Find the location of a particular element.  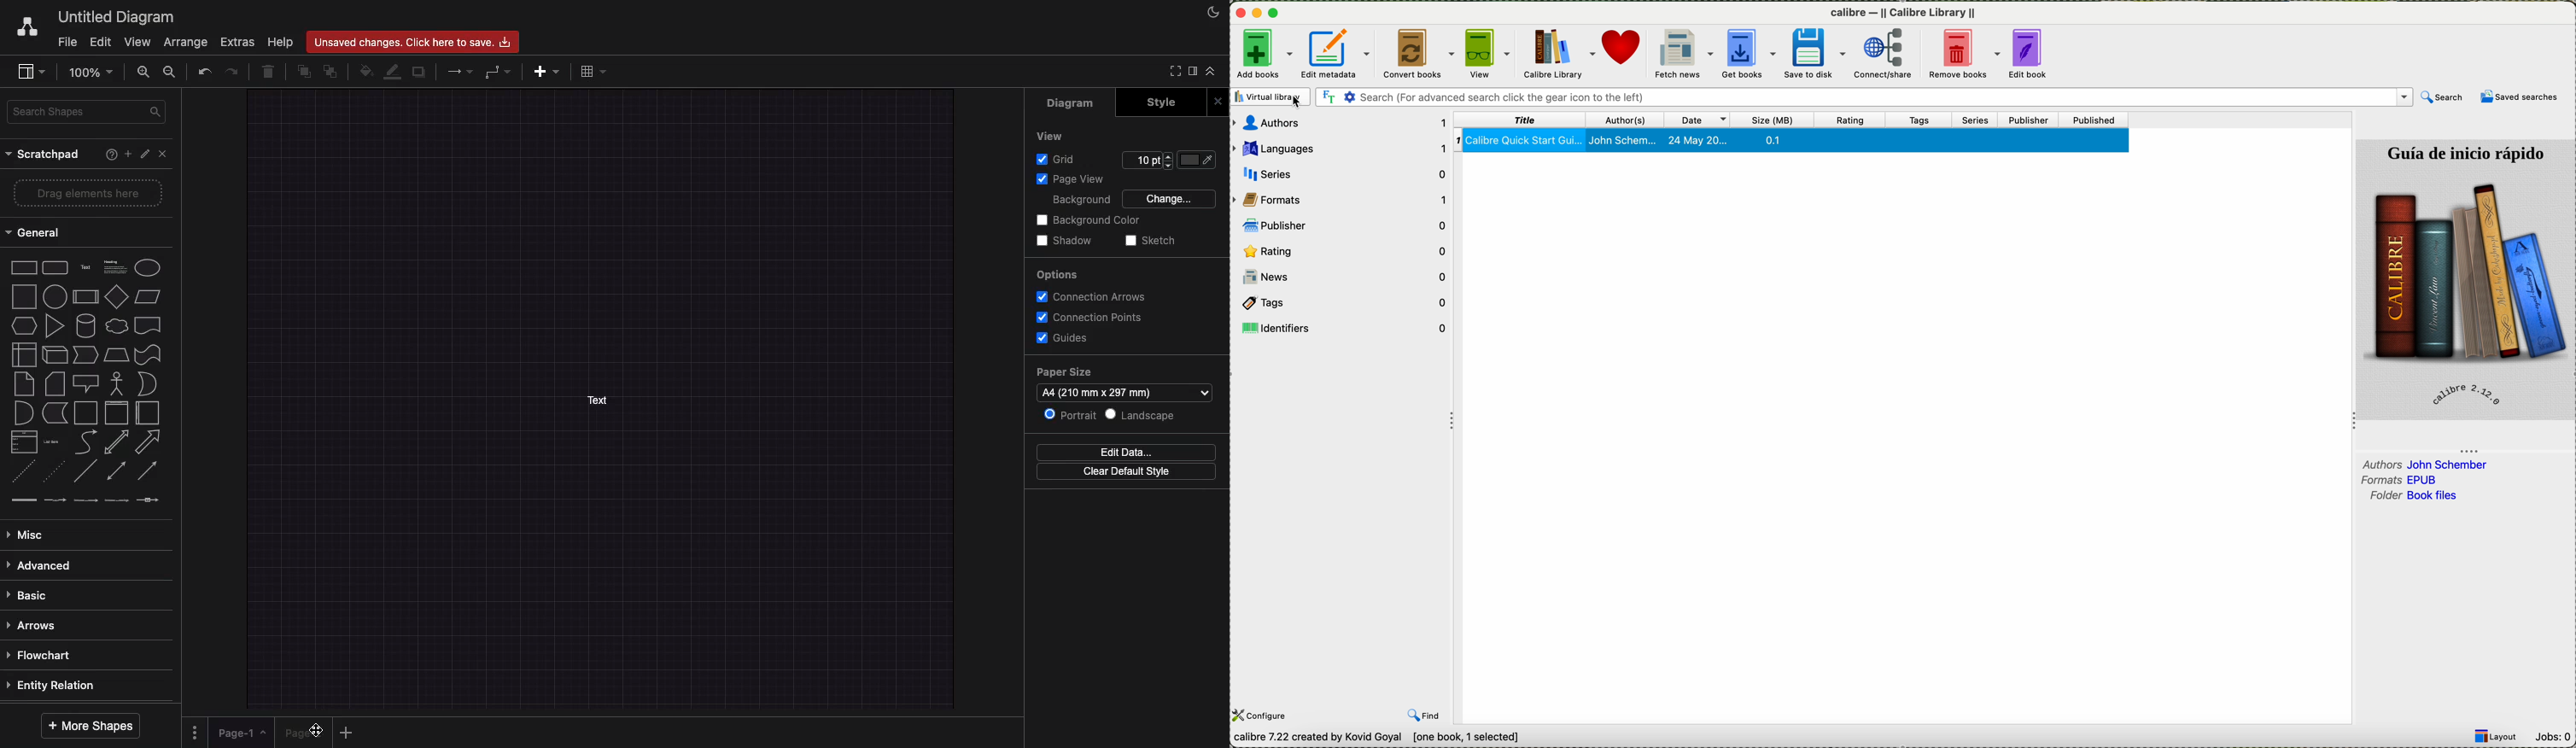

Add page is located at coordinates (348, 733).